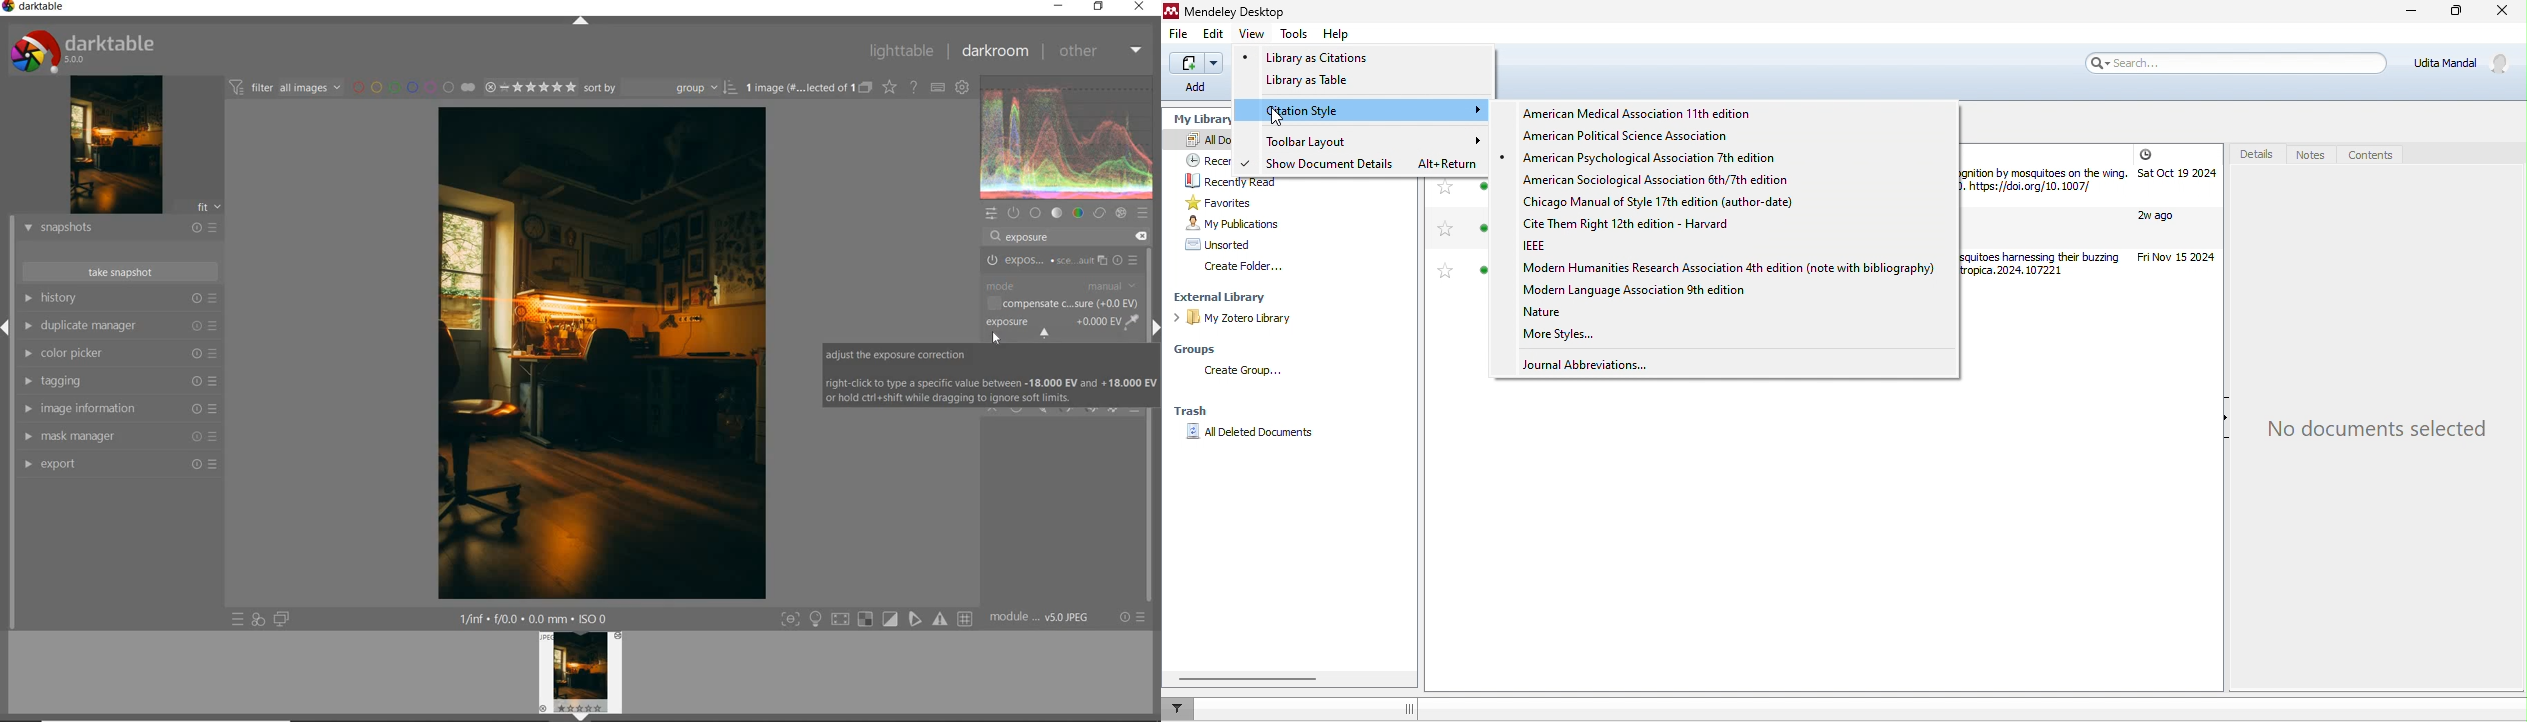 This screenshot has width=2548, height=728. Describe the element at coordinates (281, 618) in the screenshot. I see `display a second darkroom image below` at that location.